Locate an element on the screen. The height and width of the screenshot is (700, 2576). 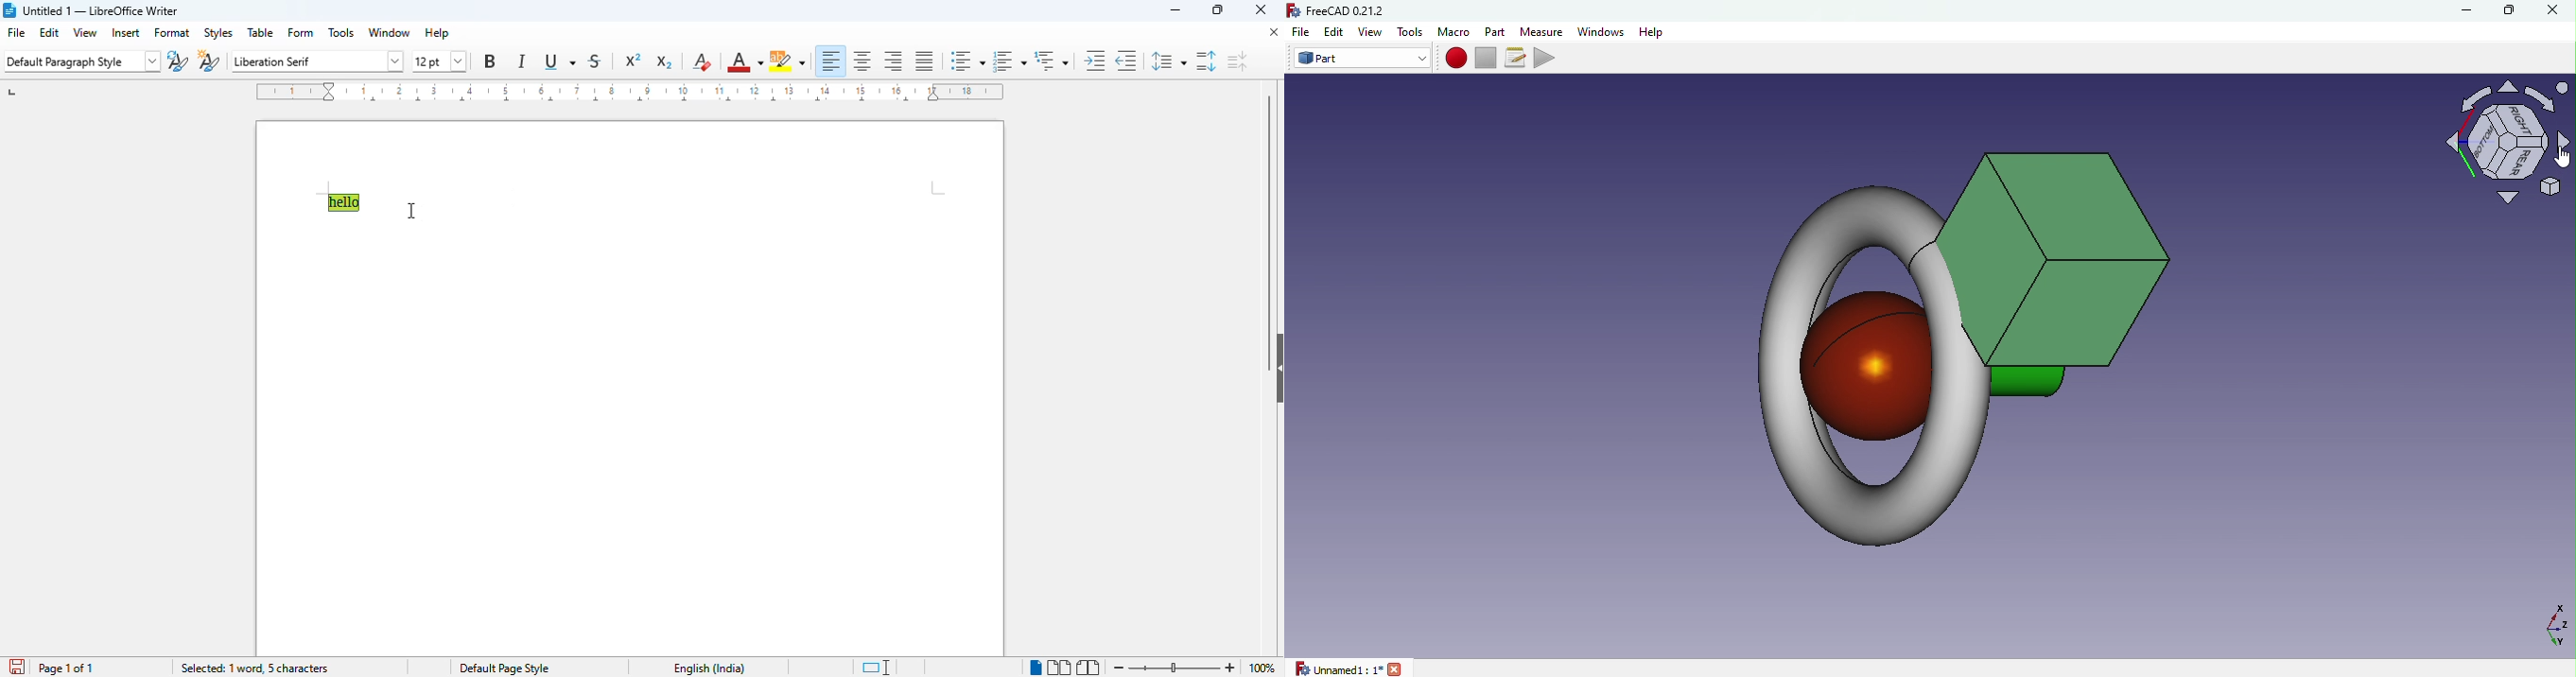
show is located at coordinates (1276, 369).